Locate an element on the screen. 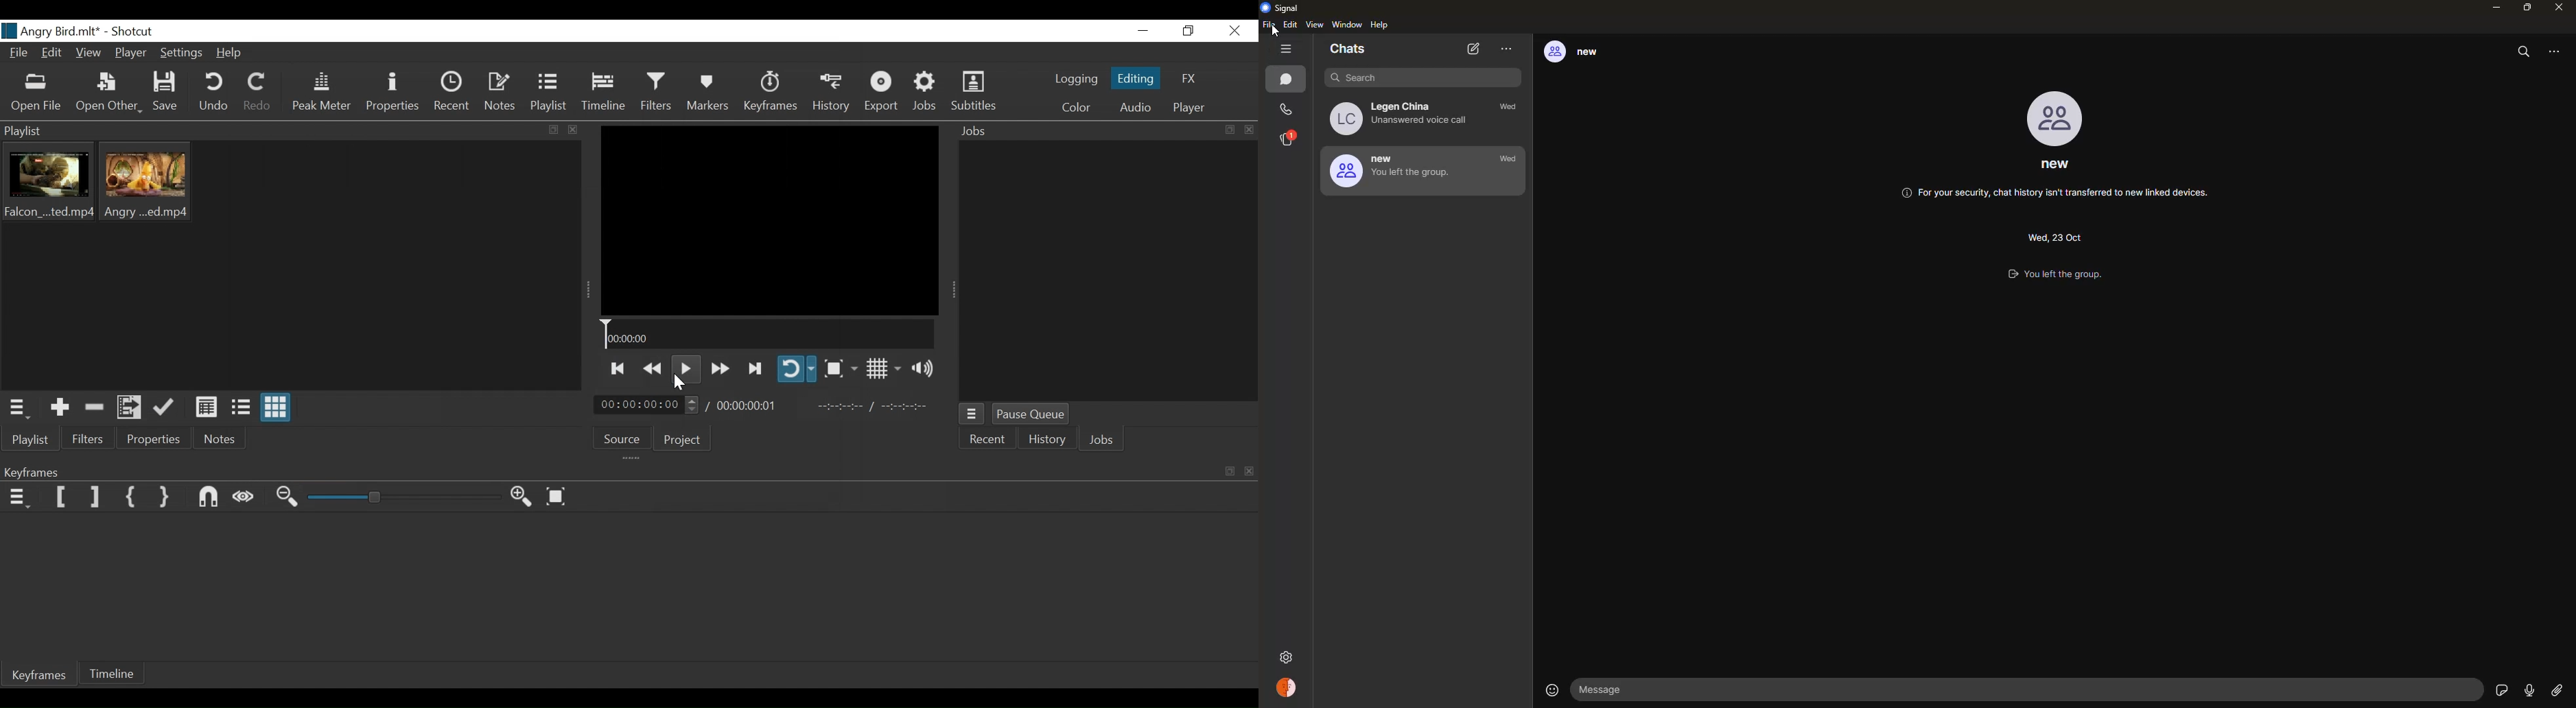 The width and height of the screenshot is (2576, 728). FX is located at coordinates (1189, 79).